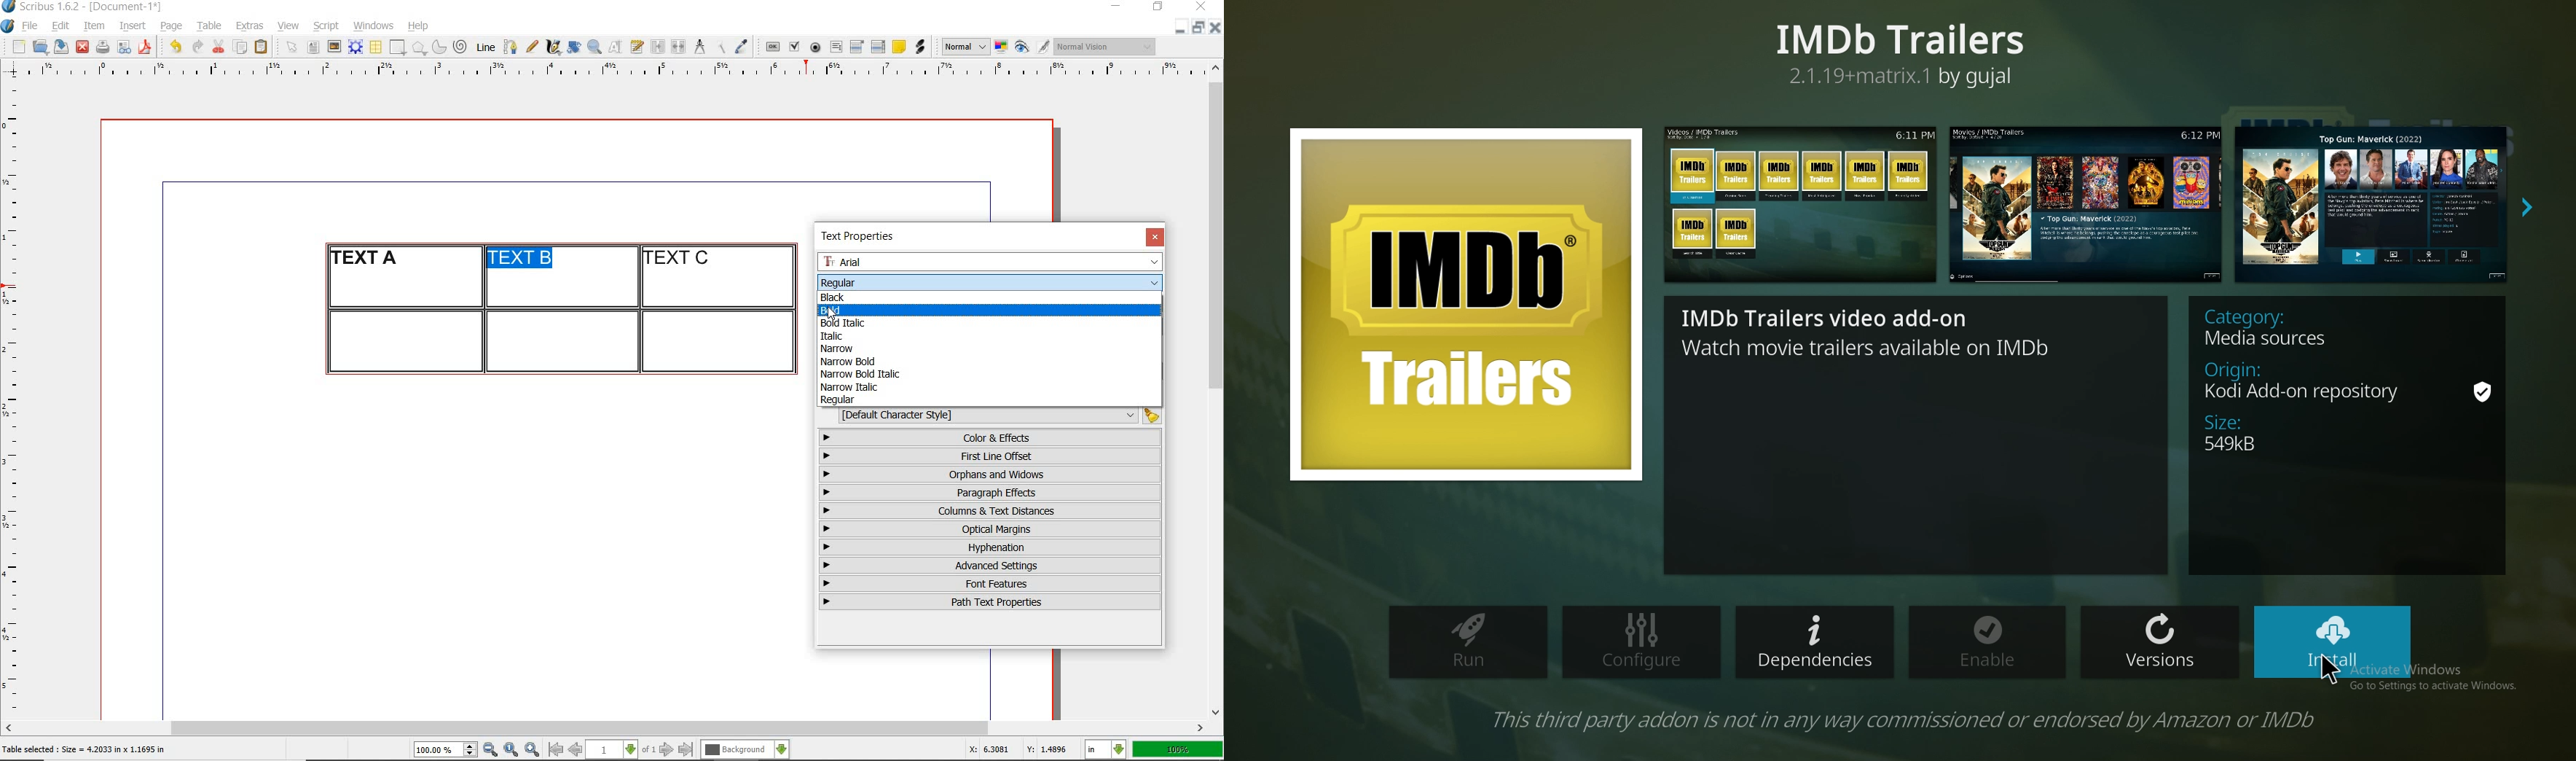  Describe the element at coordinates (745, 750) in the screenshot. I see `select the current layer` at that location.